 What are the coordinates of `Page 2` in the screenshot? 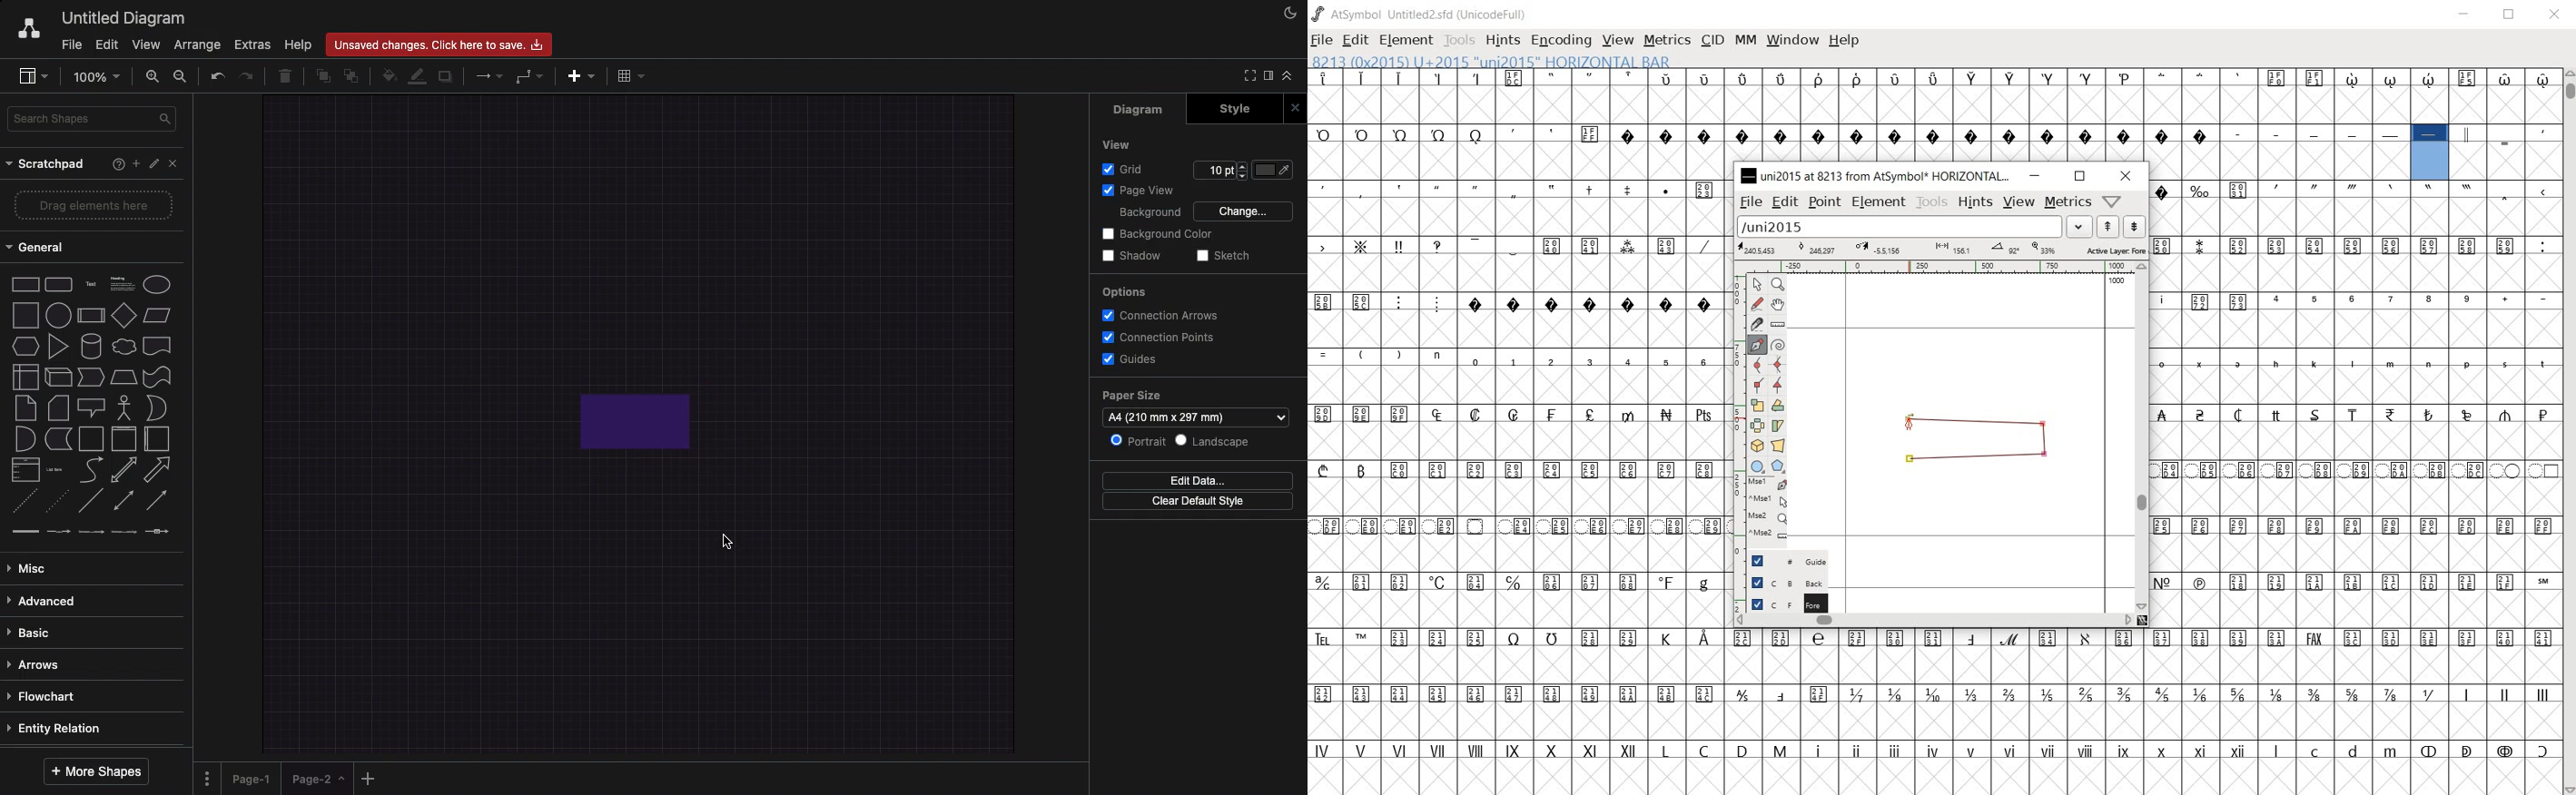 It's located at (316, 782).